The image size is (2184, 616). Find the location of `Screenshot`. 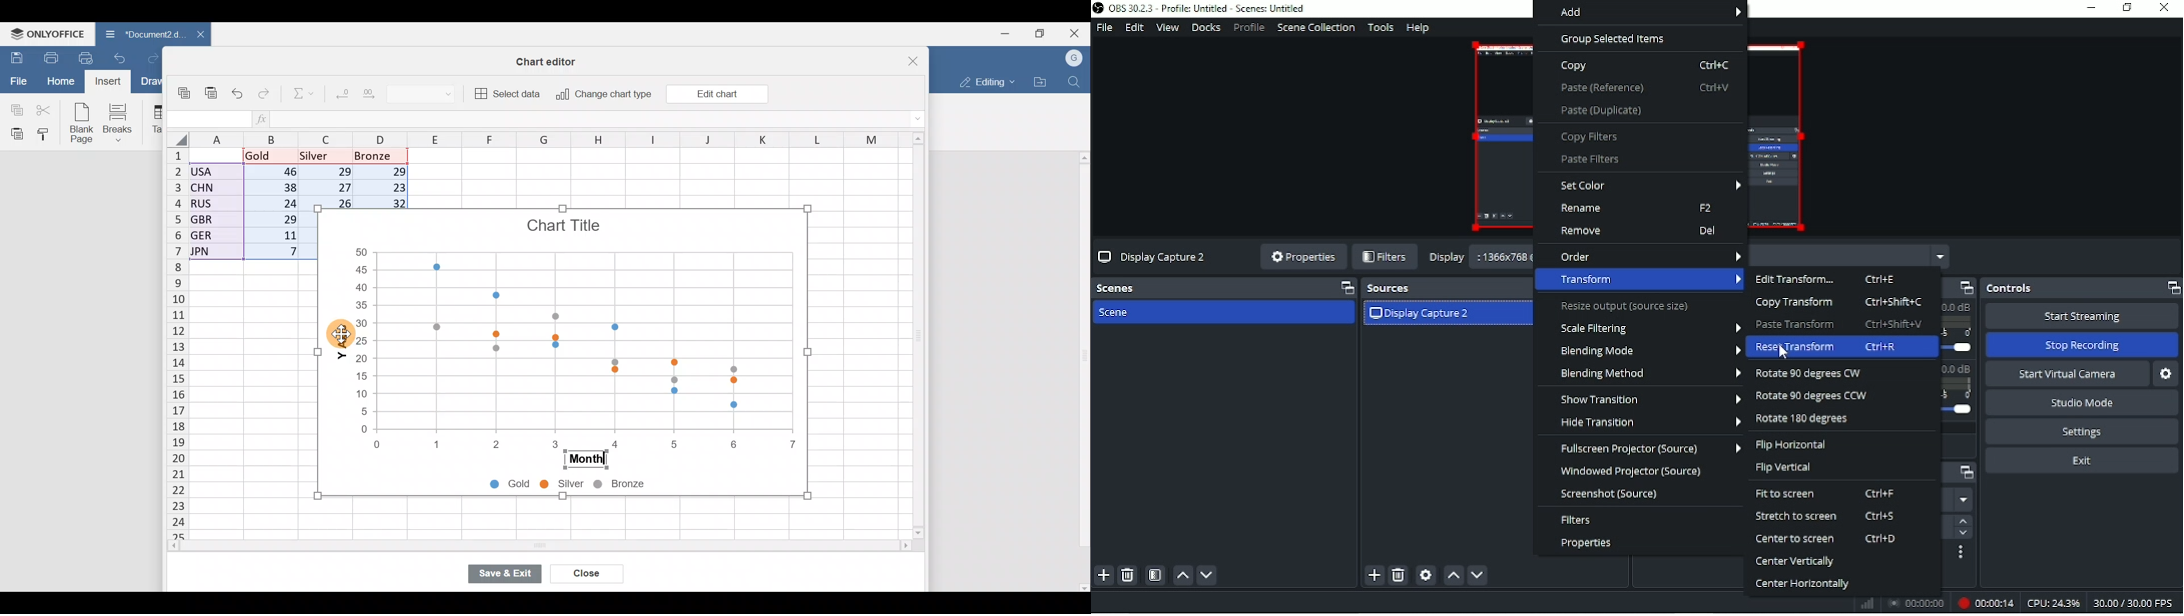

Screenshot is located at coordinates (1610, 494).